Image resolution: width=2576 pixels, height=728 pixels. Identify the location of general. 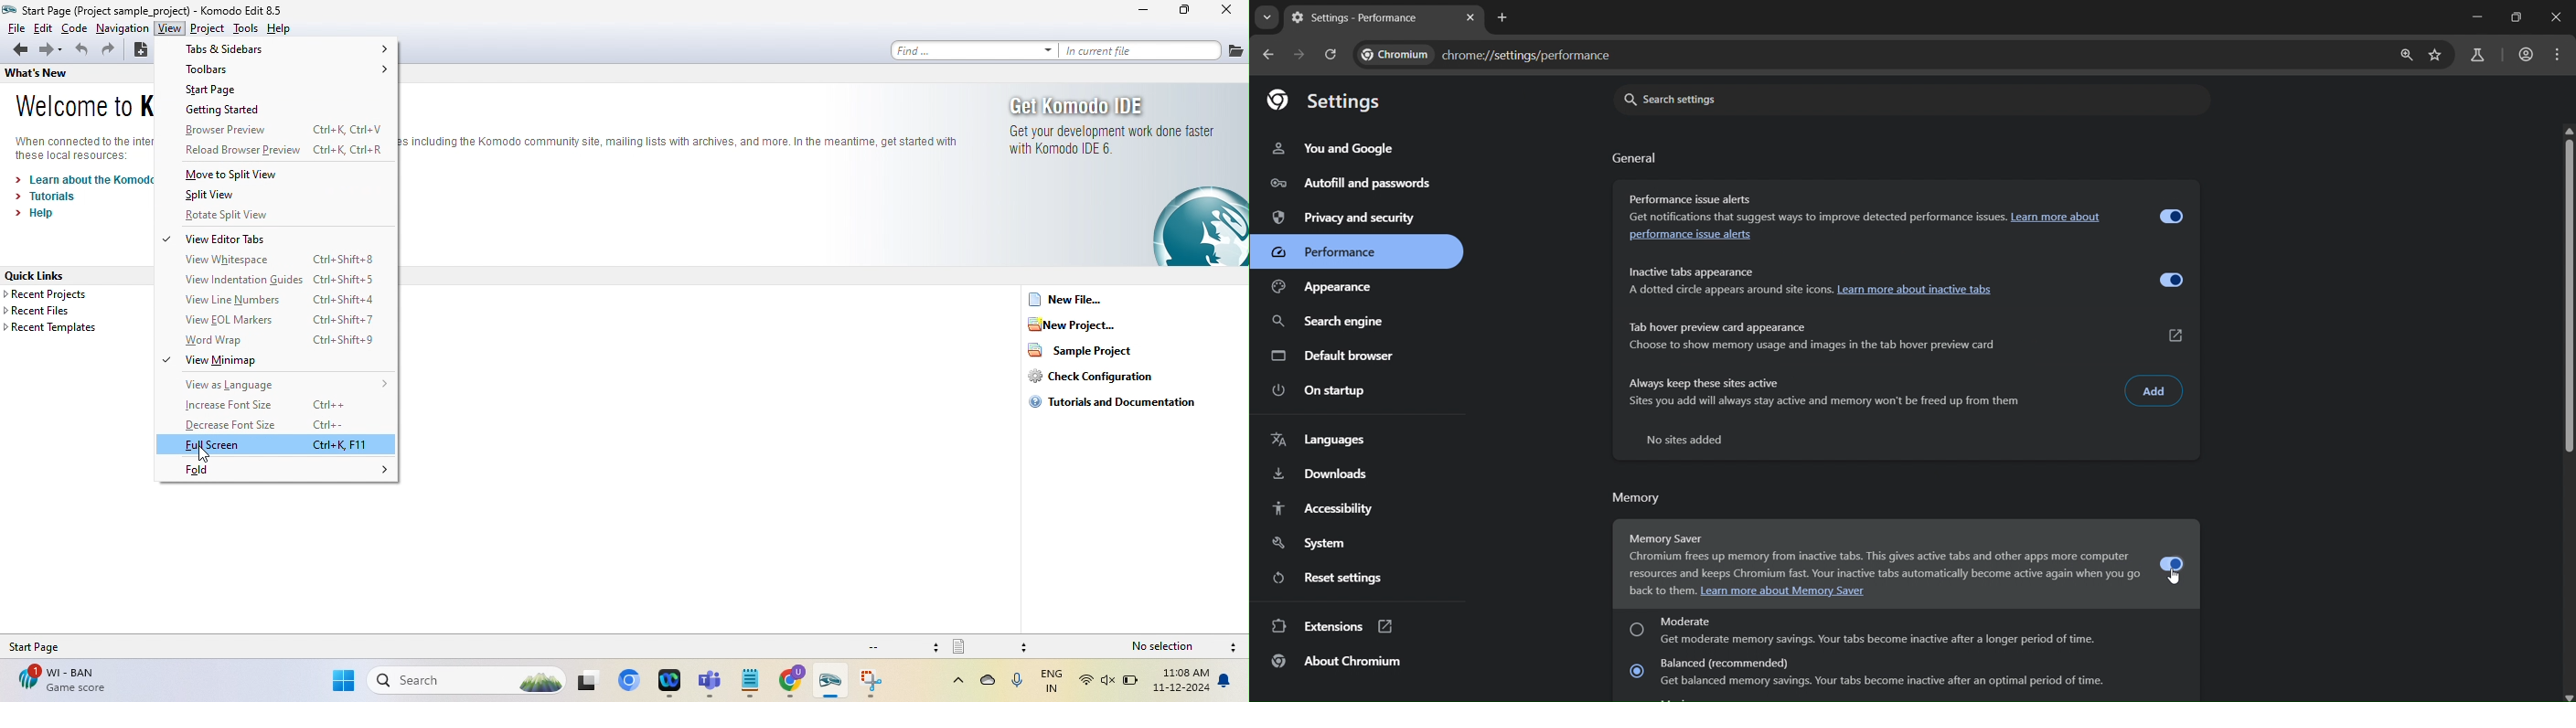
(1638, 153).